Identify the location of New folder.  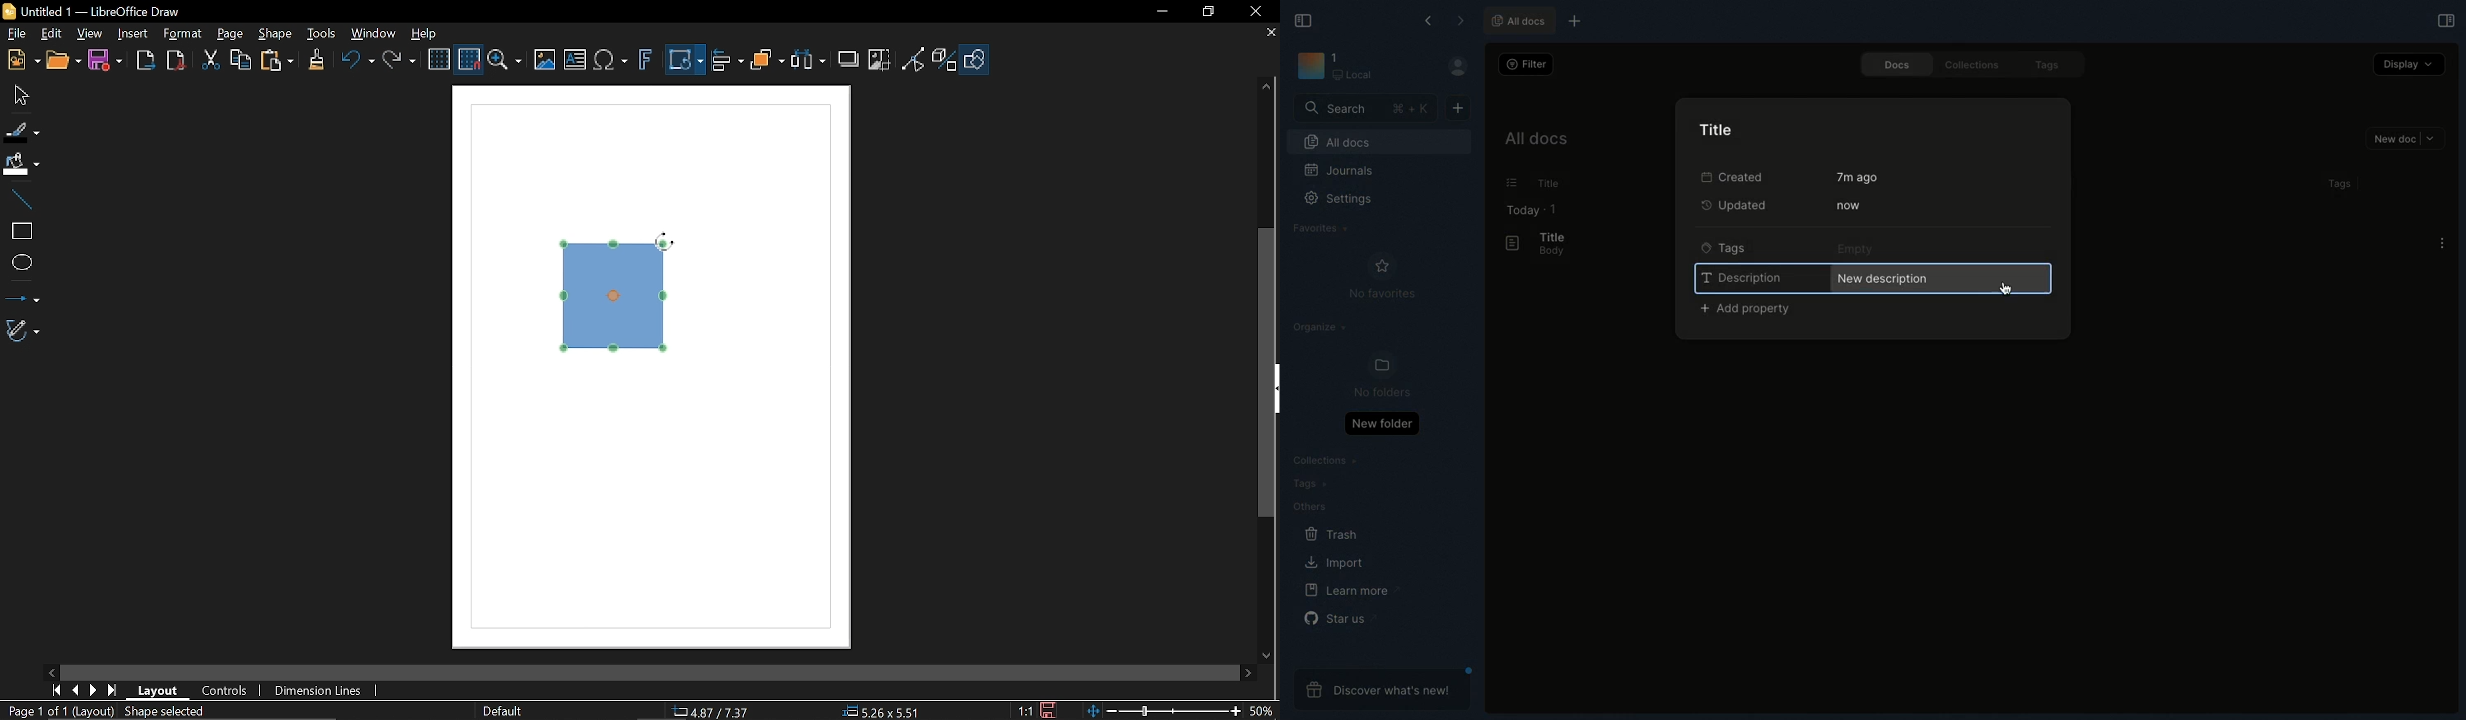
(1381, 423).